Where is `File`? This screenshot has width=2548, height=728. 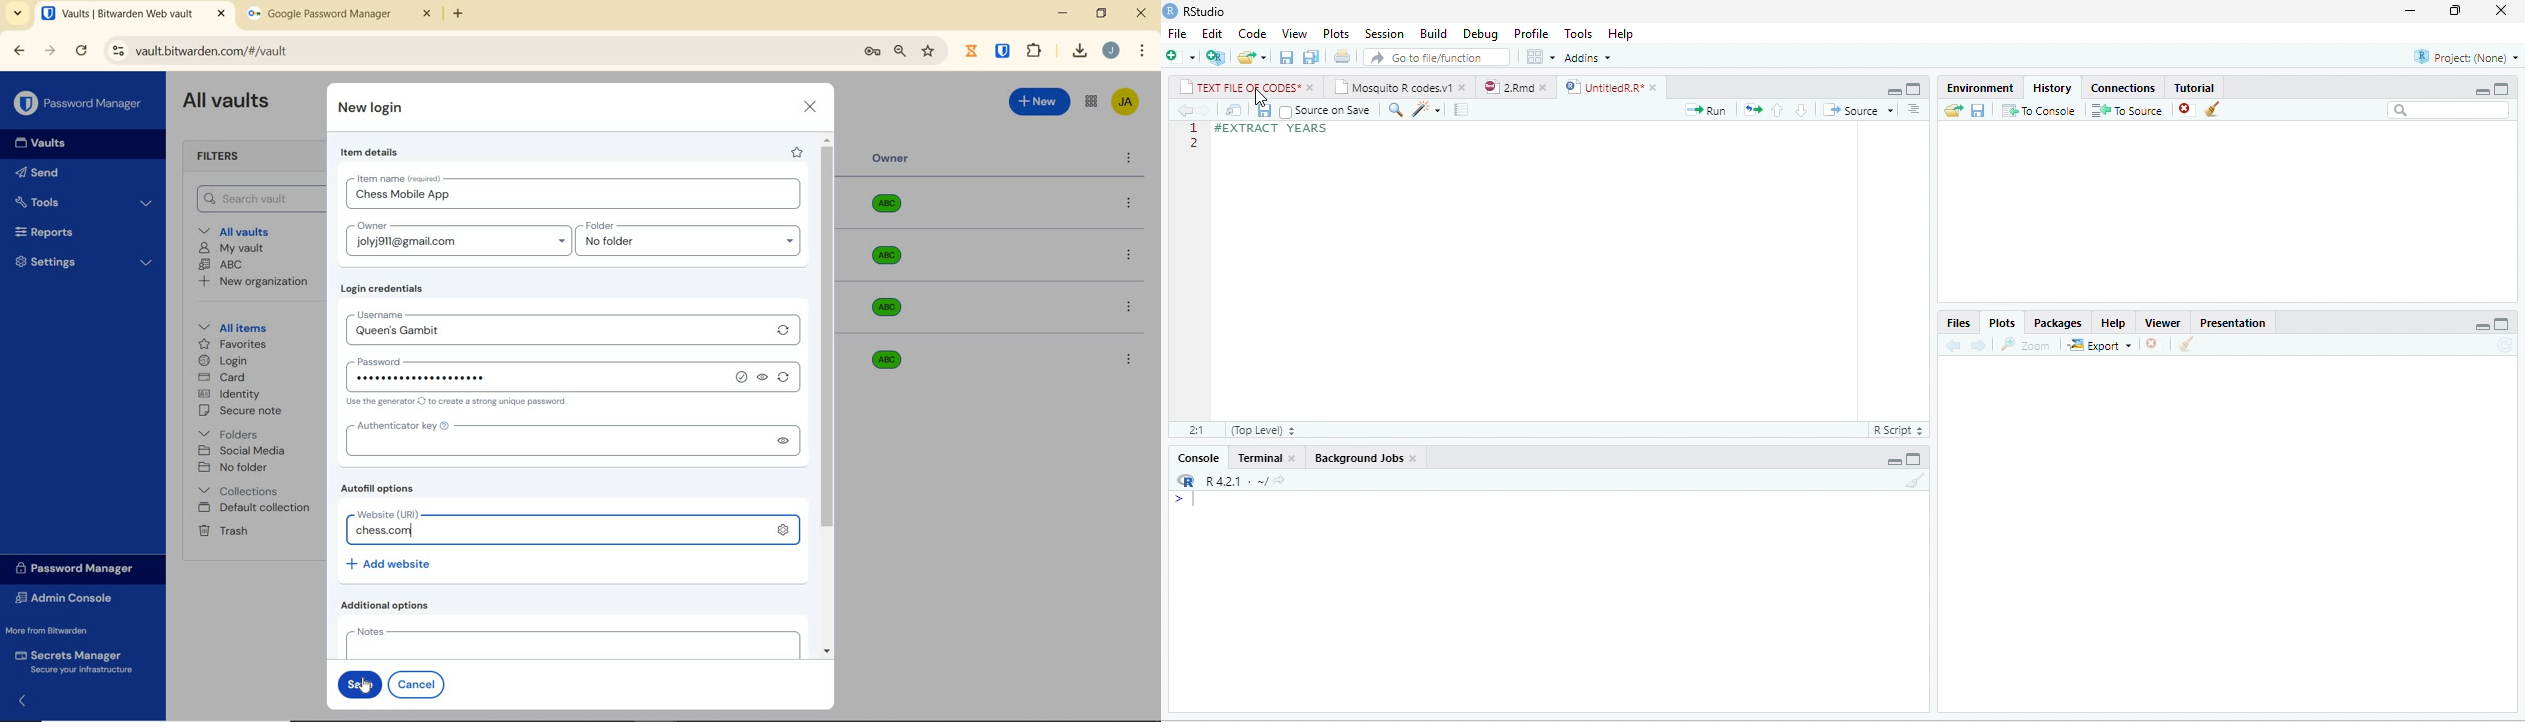 File is located at coordinates (1177, 34).